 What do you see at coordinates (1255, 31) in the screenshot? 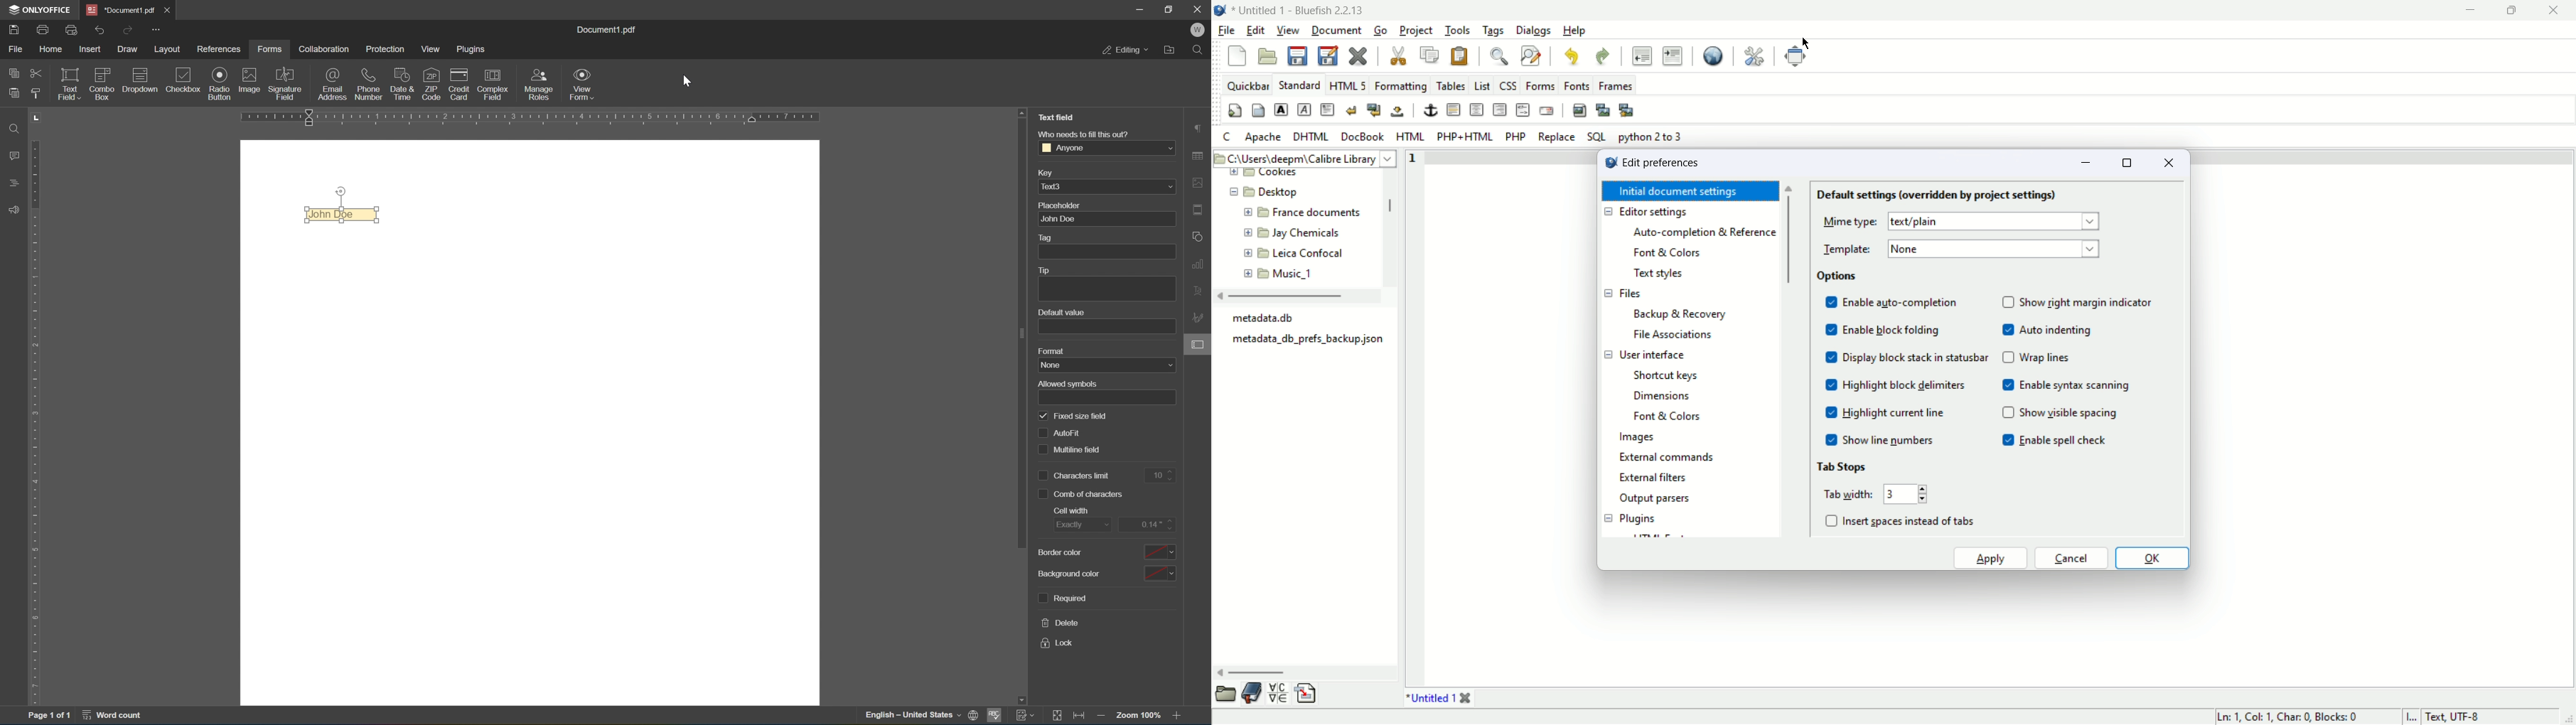
I see `edit` at bounding box center [1255, 31].